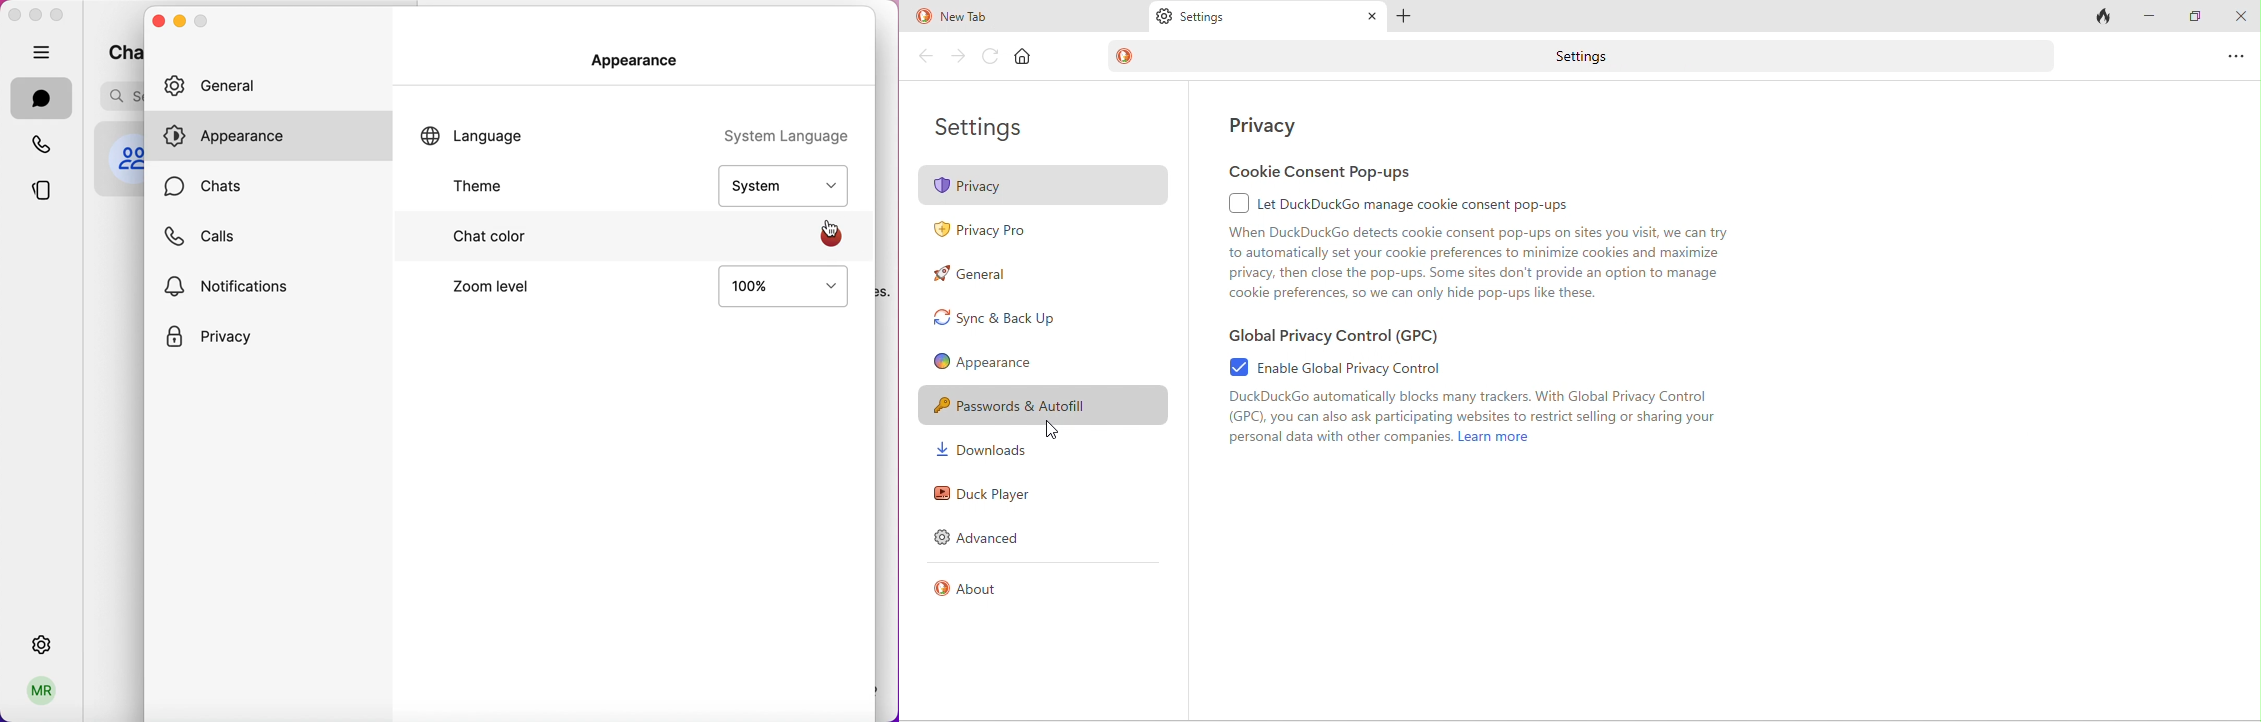 This screenshot has width=2268, height=728. What do you see at coordinates (233, 285) in the screenshot?
I see `notifications` at bounding box center [233, 285].